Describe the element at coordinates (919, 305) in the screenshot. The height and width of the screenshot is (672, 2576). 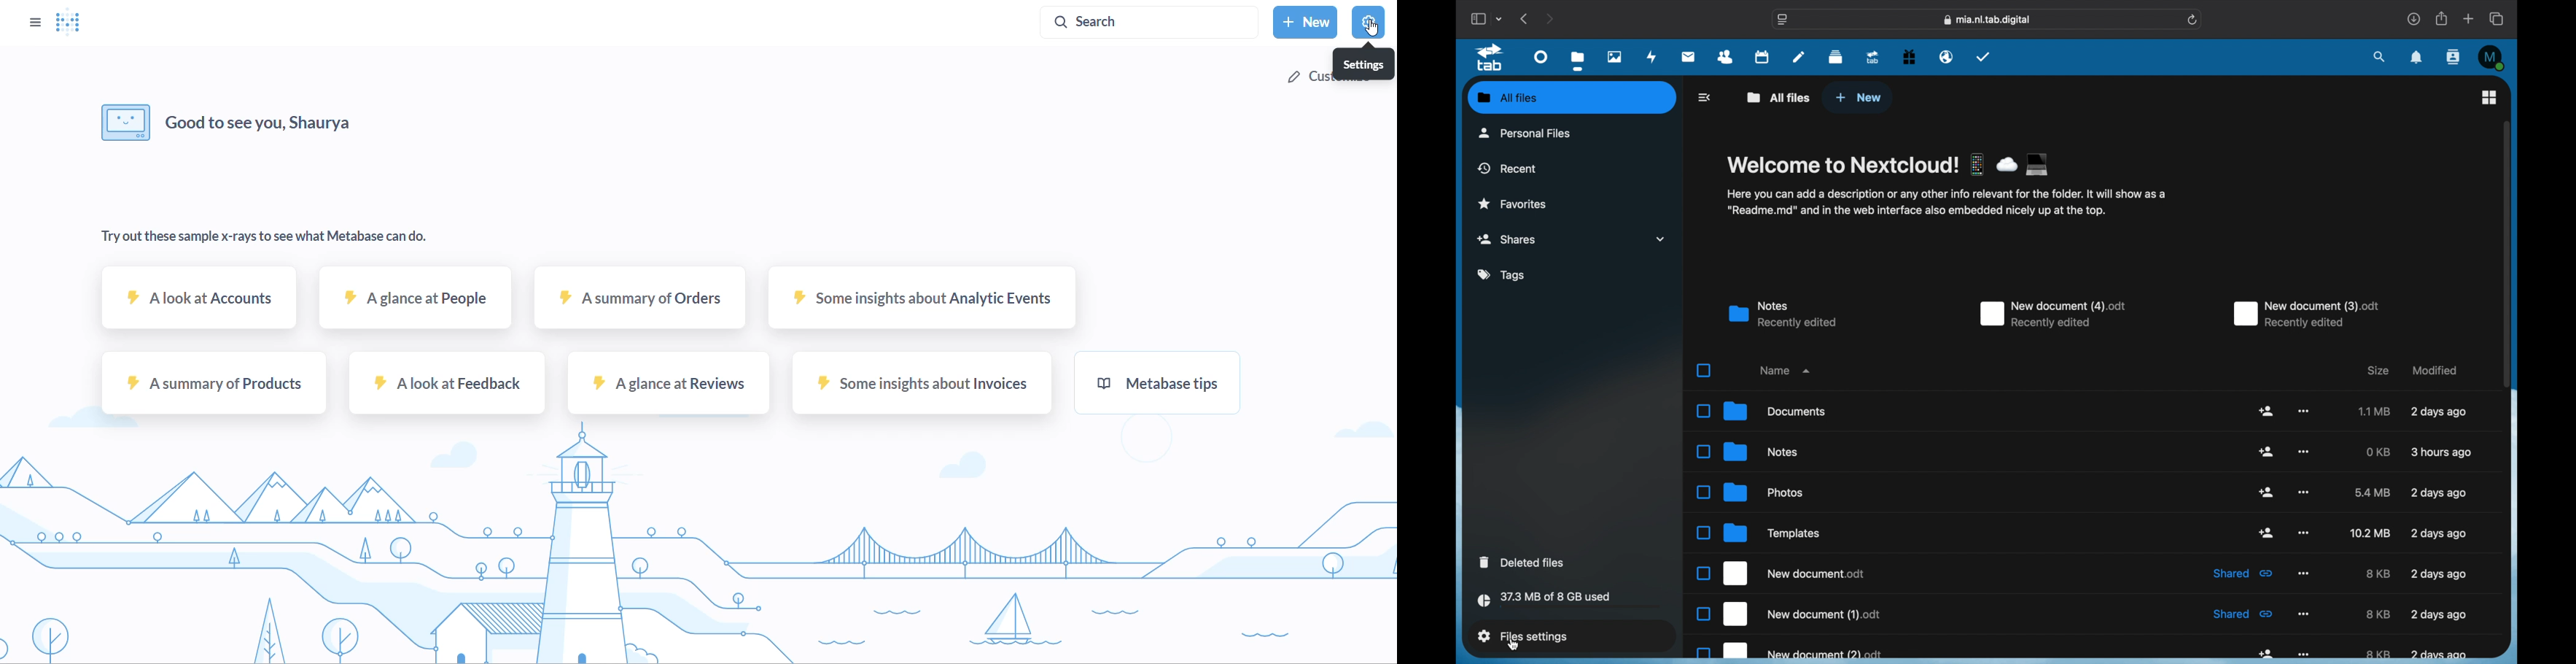
I see `some insights about analytic events` at that location.